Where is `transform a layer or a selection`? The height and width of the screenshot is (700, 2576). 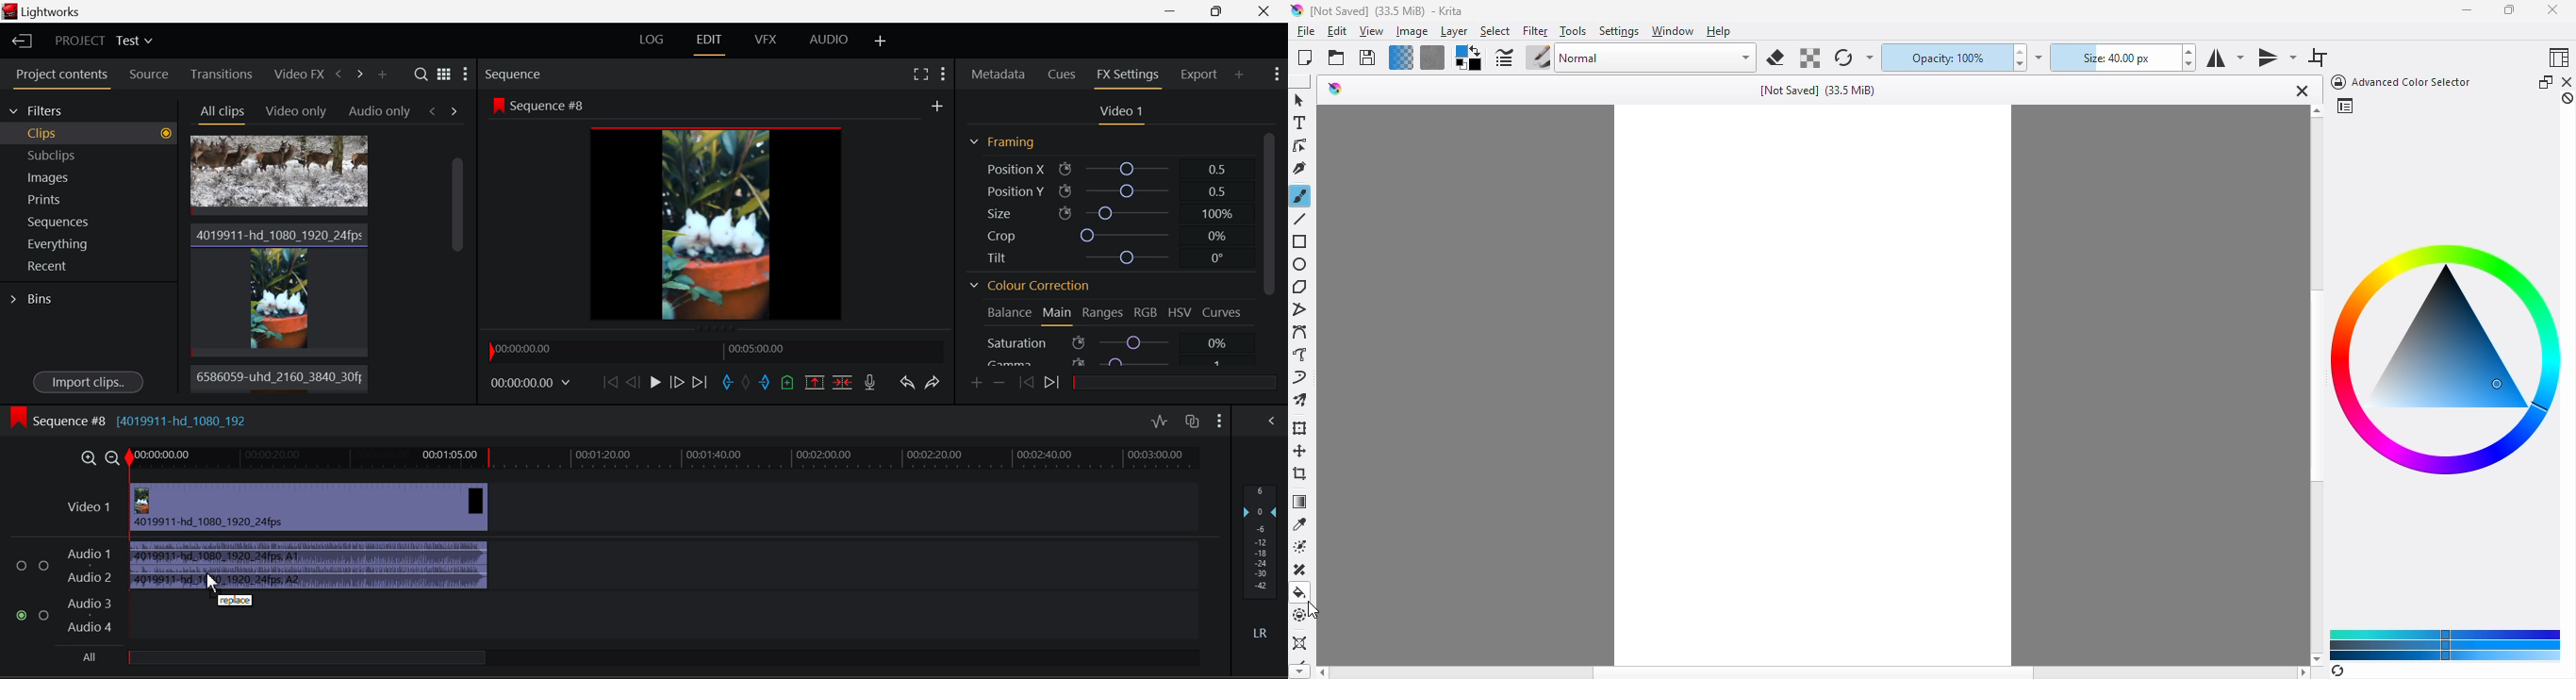 transform a layer or a selection is located at coordinates (1302, 428).